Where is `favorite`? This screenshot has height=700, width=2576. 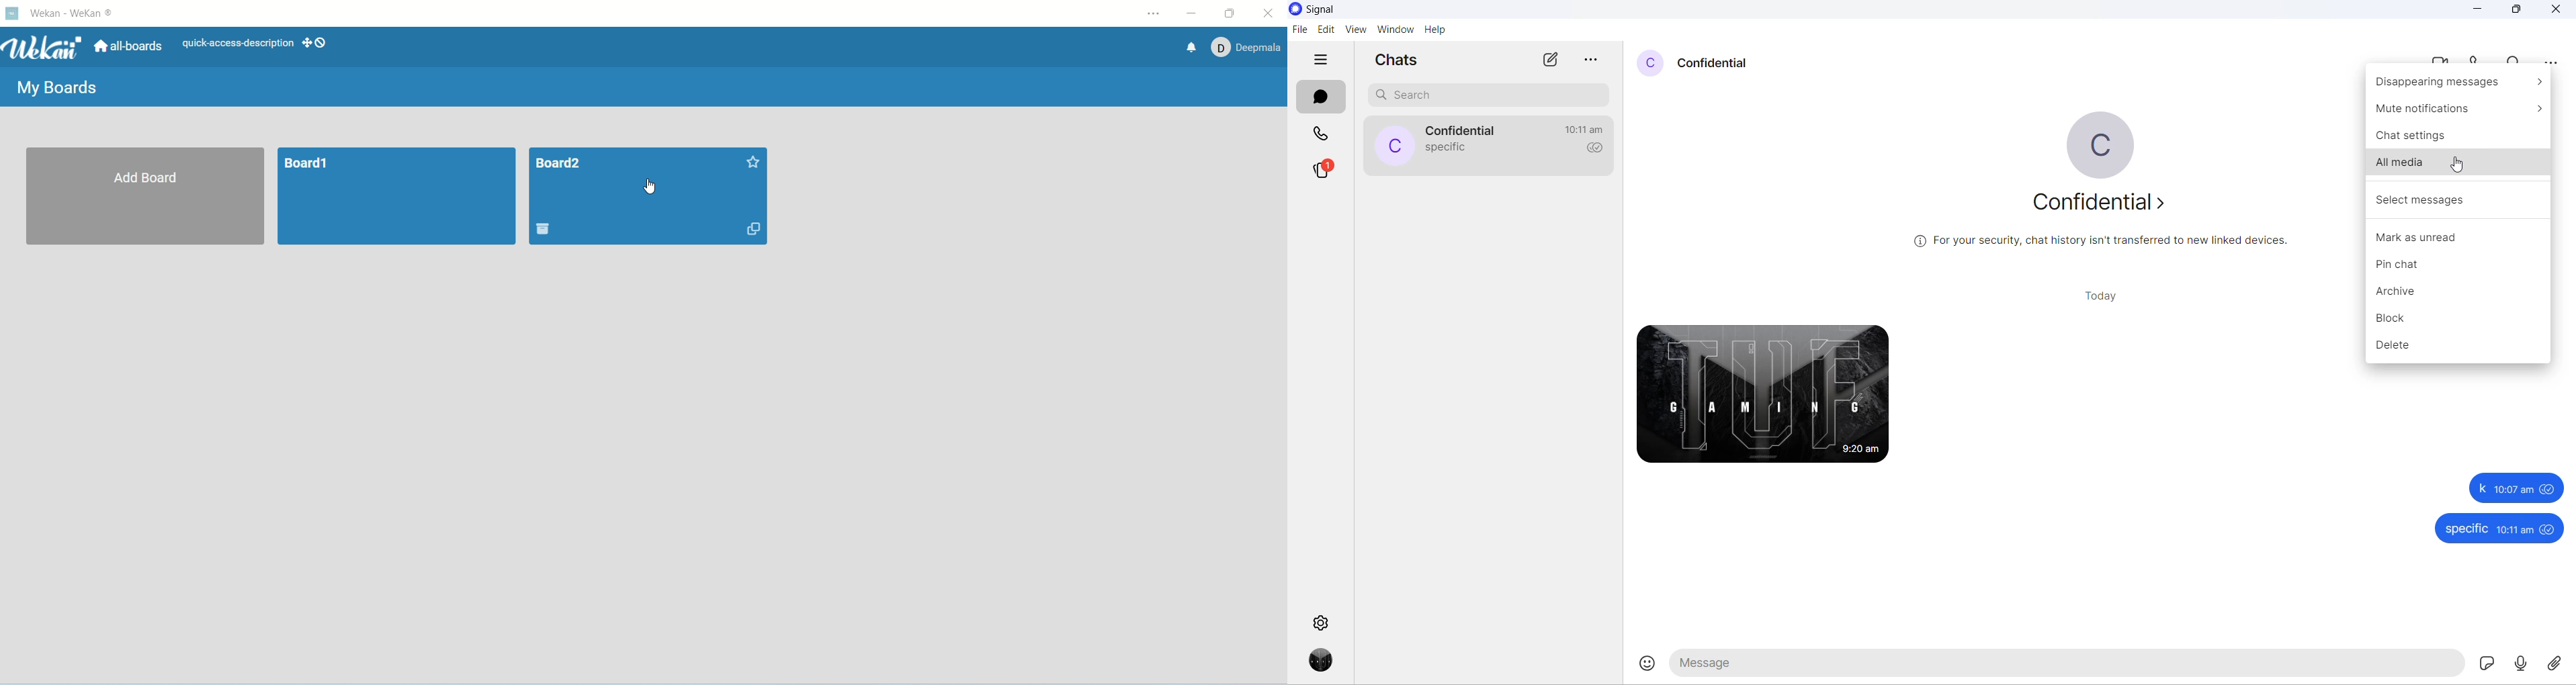 favorite is located at coordinates (754, 164).